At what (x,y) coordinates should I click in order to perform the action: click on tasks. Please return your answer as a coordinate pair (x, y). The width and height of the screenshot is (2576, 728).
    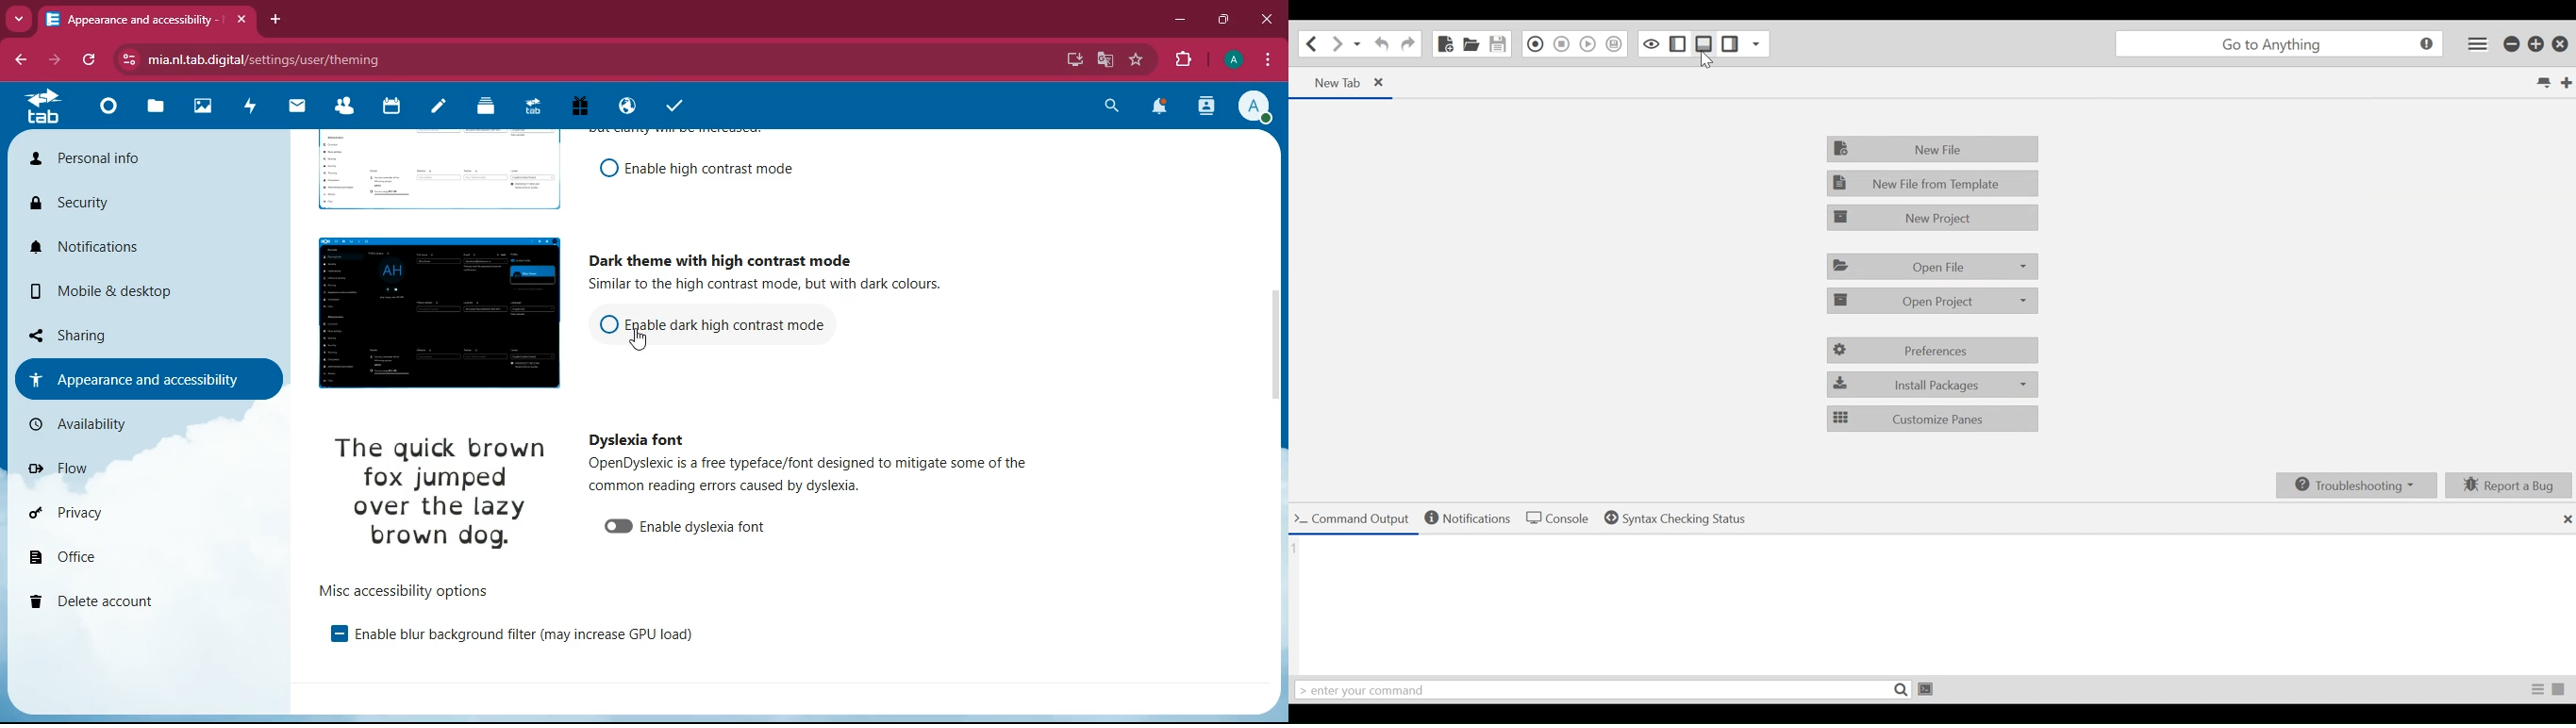
    Looking at the image, I should click on (679, 104).